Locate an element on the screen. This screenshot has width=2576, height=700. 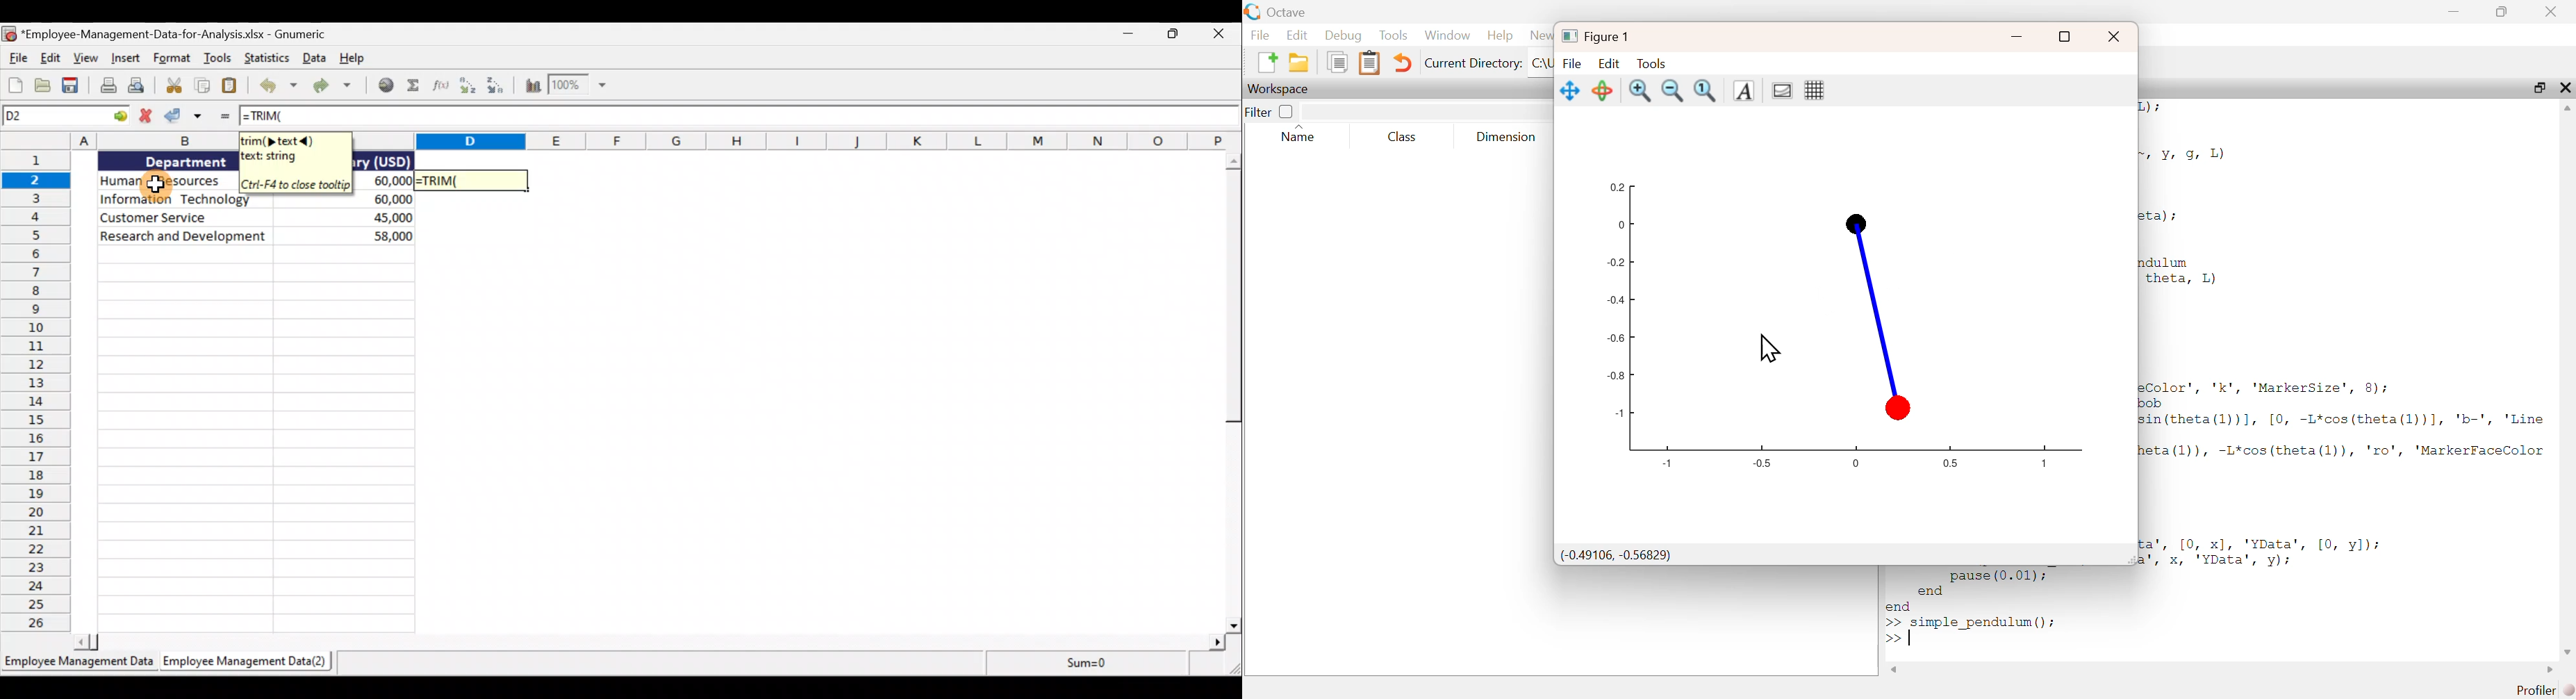
Save the current workbook is located at coordinates (71, 85).